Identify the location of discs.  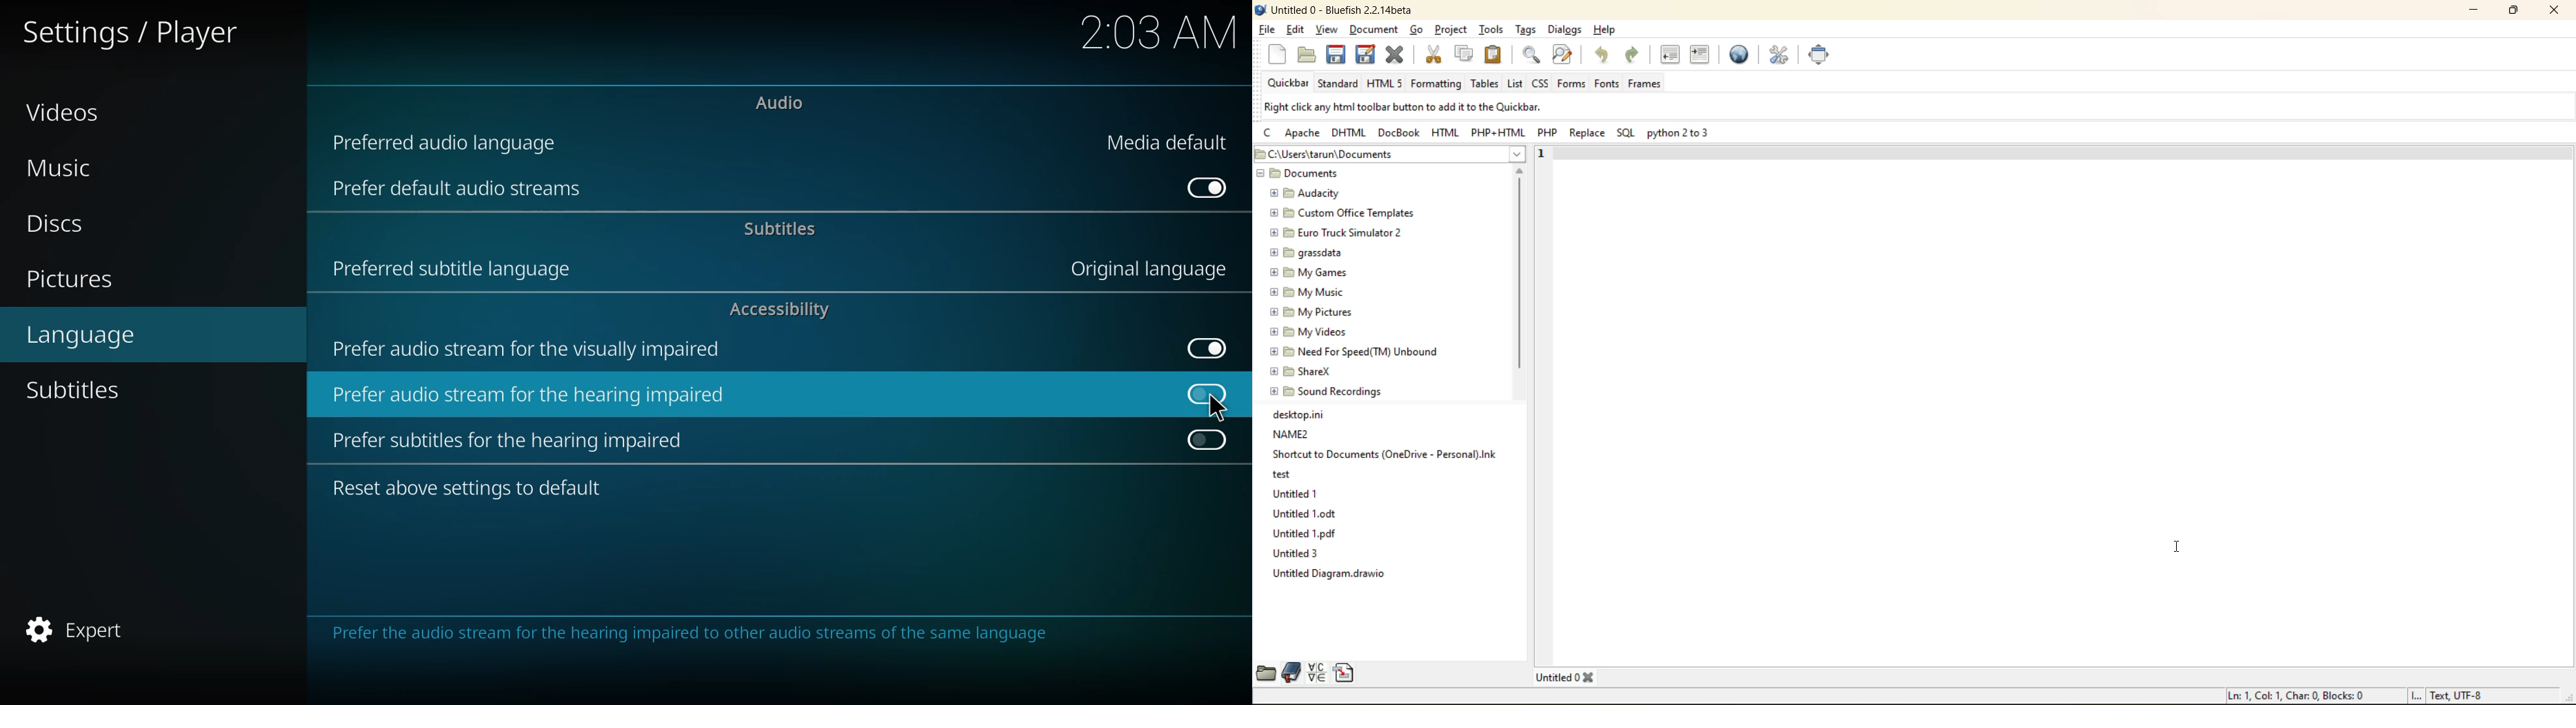
(54, 221).